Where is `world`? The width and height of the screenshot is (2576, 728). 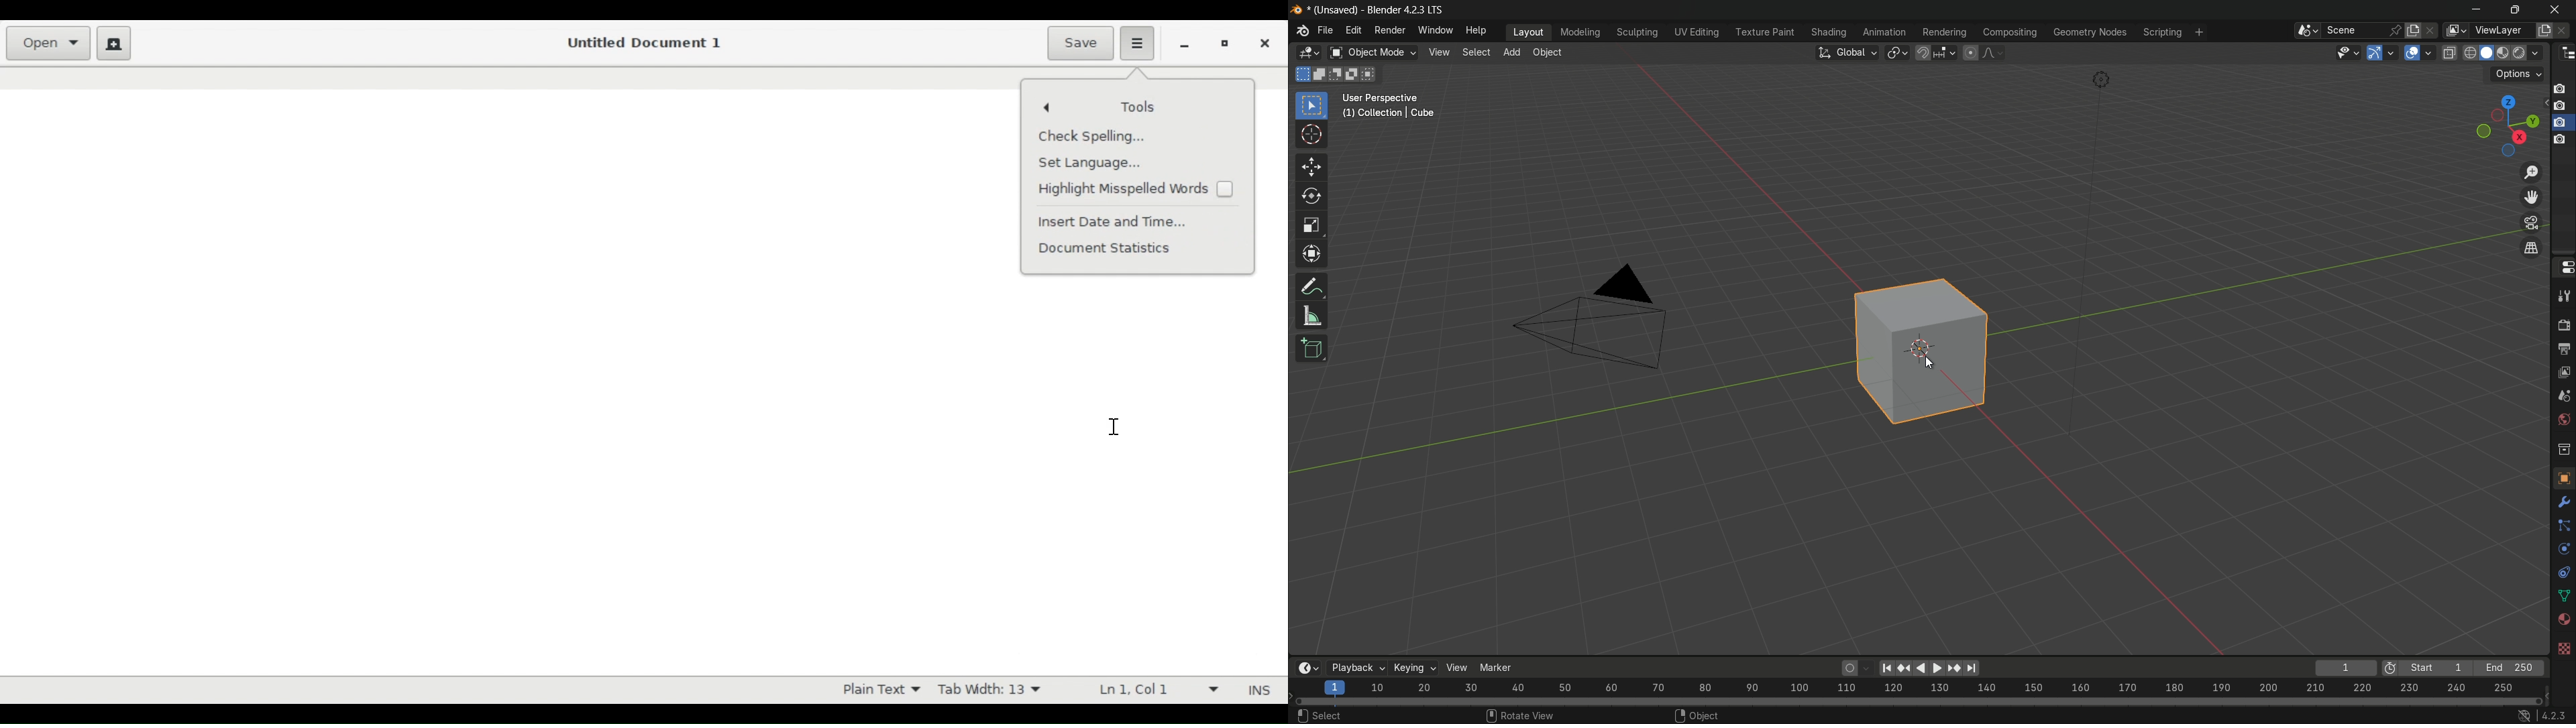
world is located at coordinates (2563, 418).